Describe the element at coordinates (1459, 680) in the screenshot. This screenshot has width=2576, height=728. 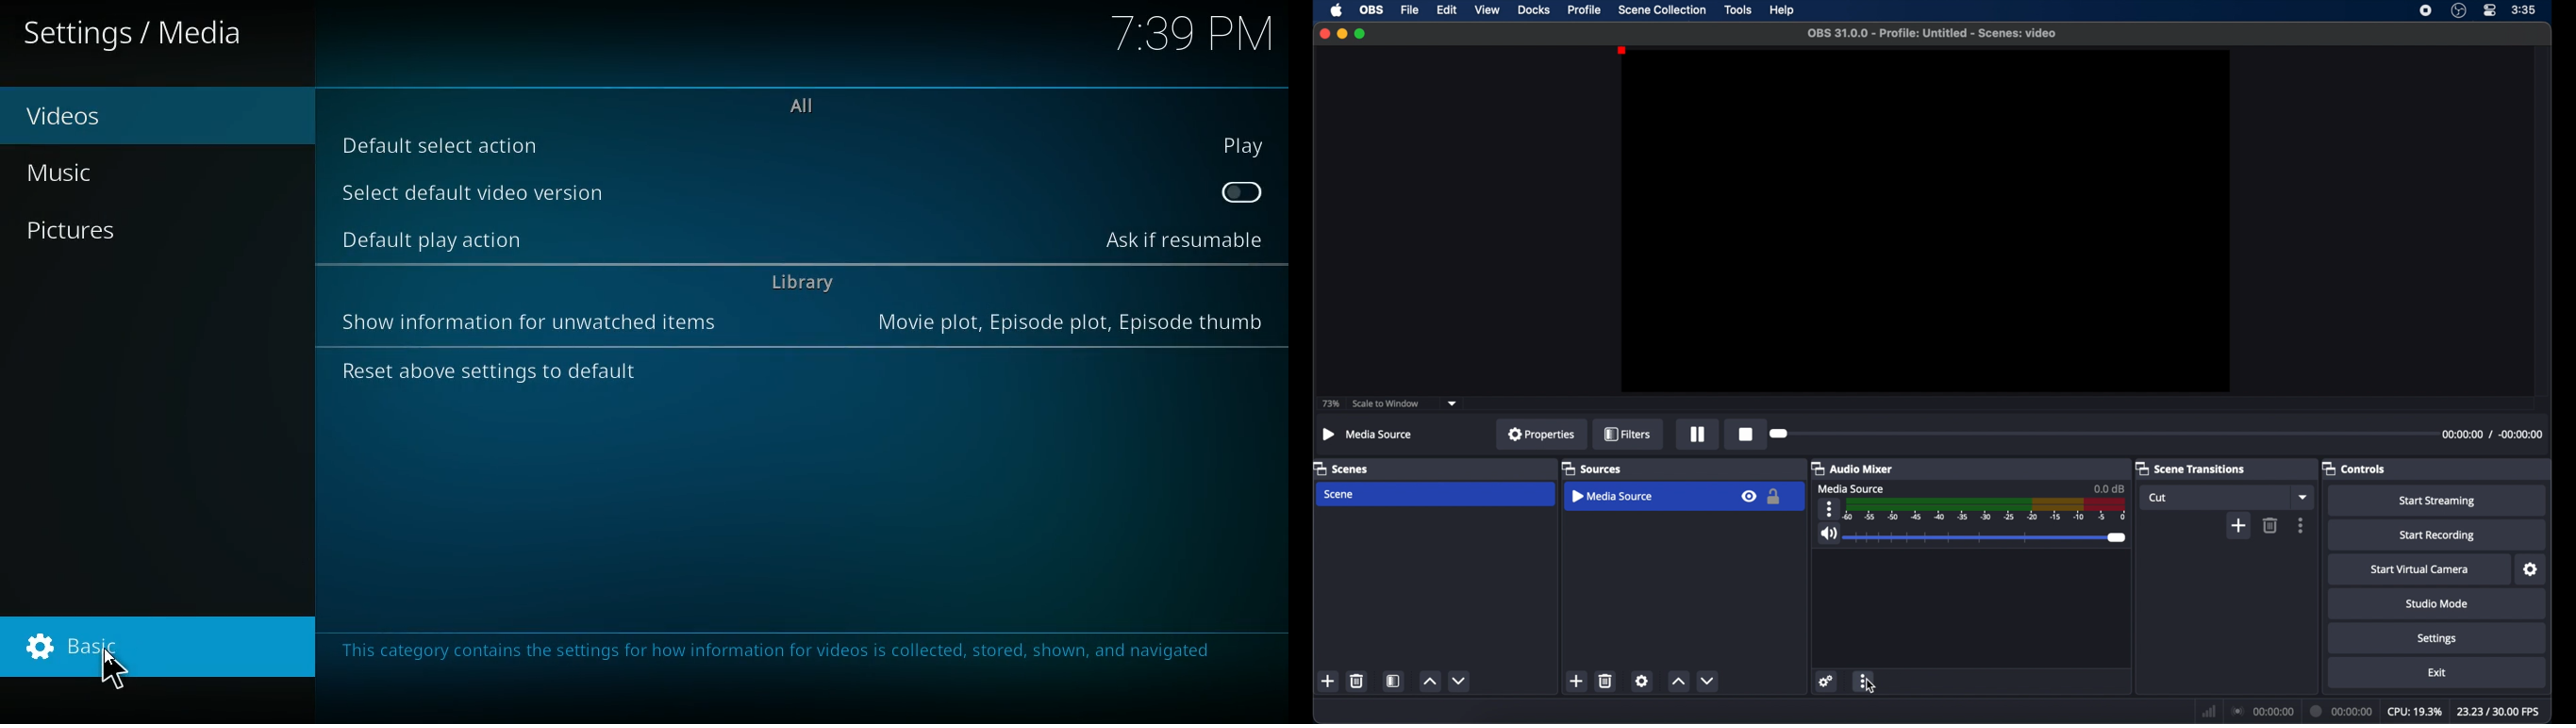
I see `decrement` at that location.